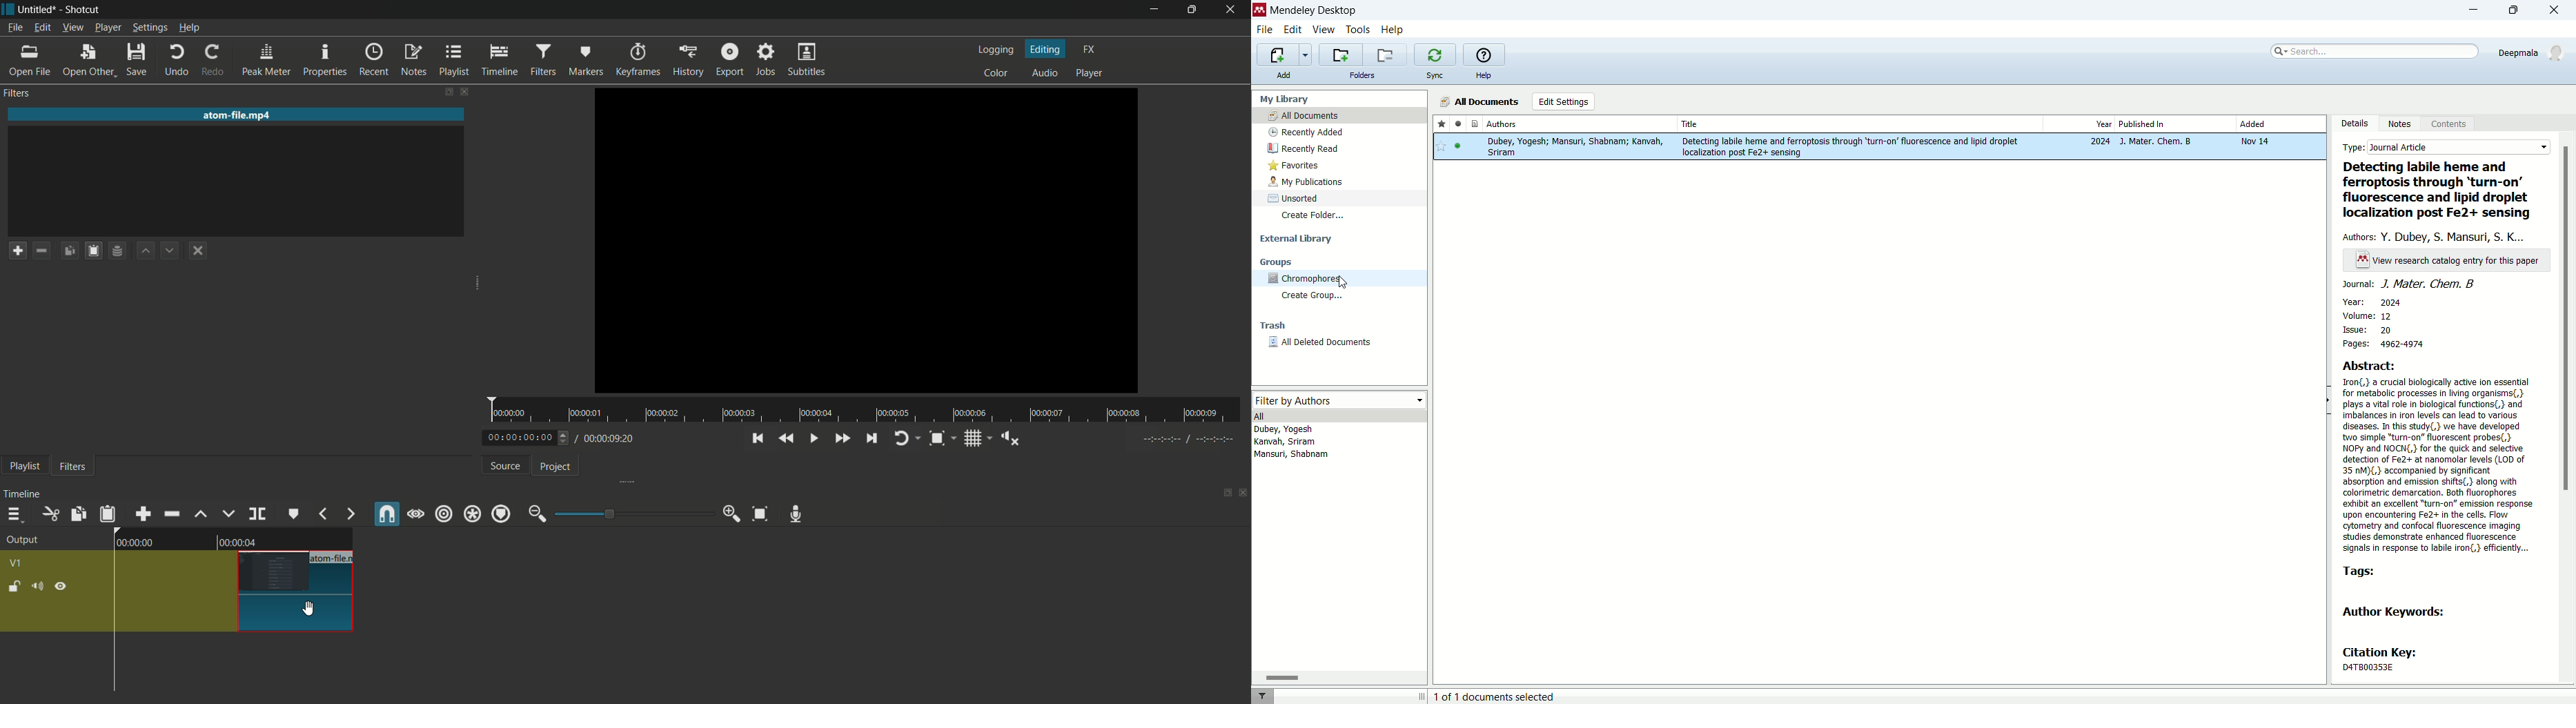 Image resolution: width=2576 pixels, height=728 pixels. What do you see at coordinates (1563, 101) in the screenshot?
I see `edit settings` at bounding box center [1563, 101].